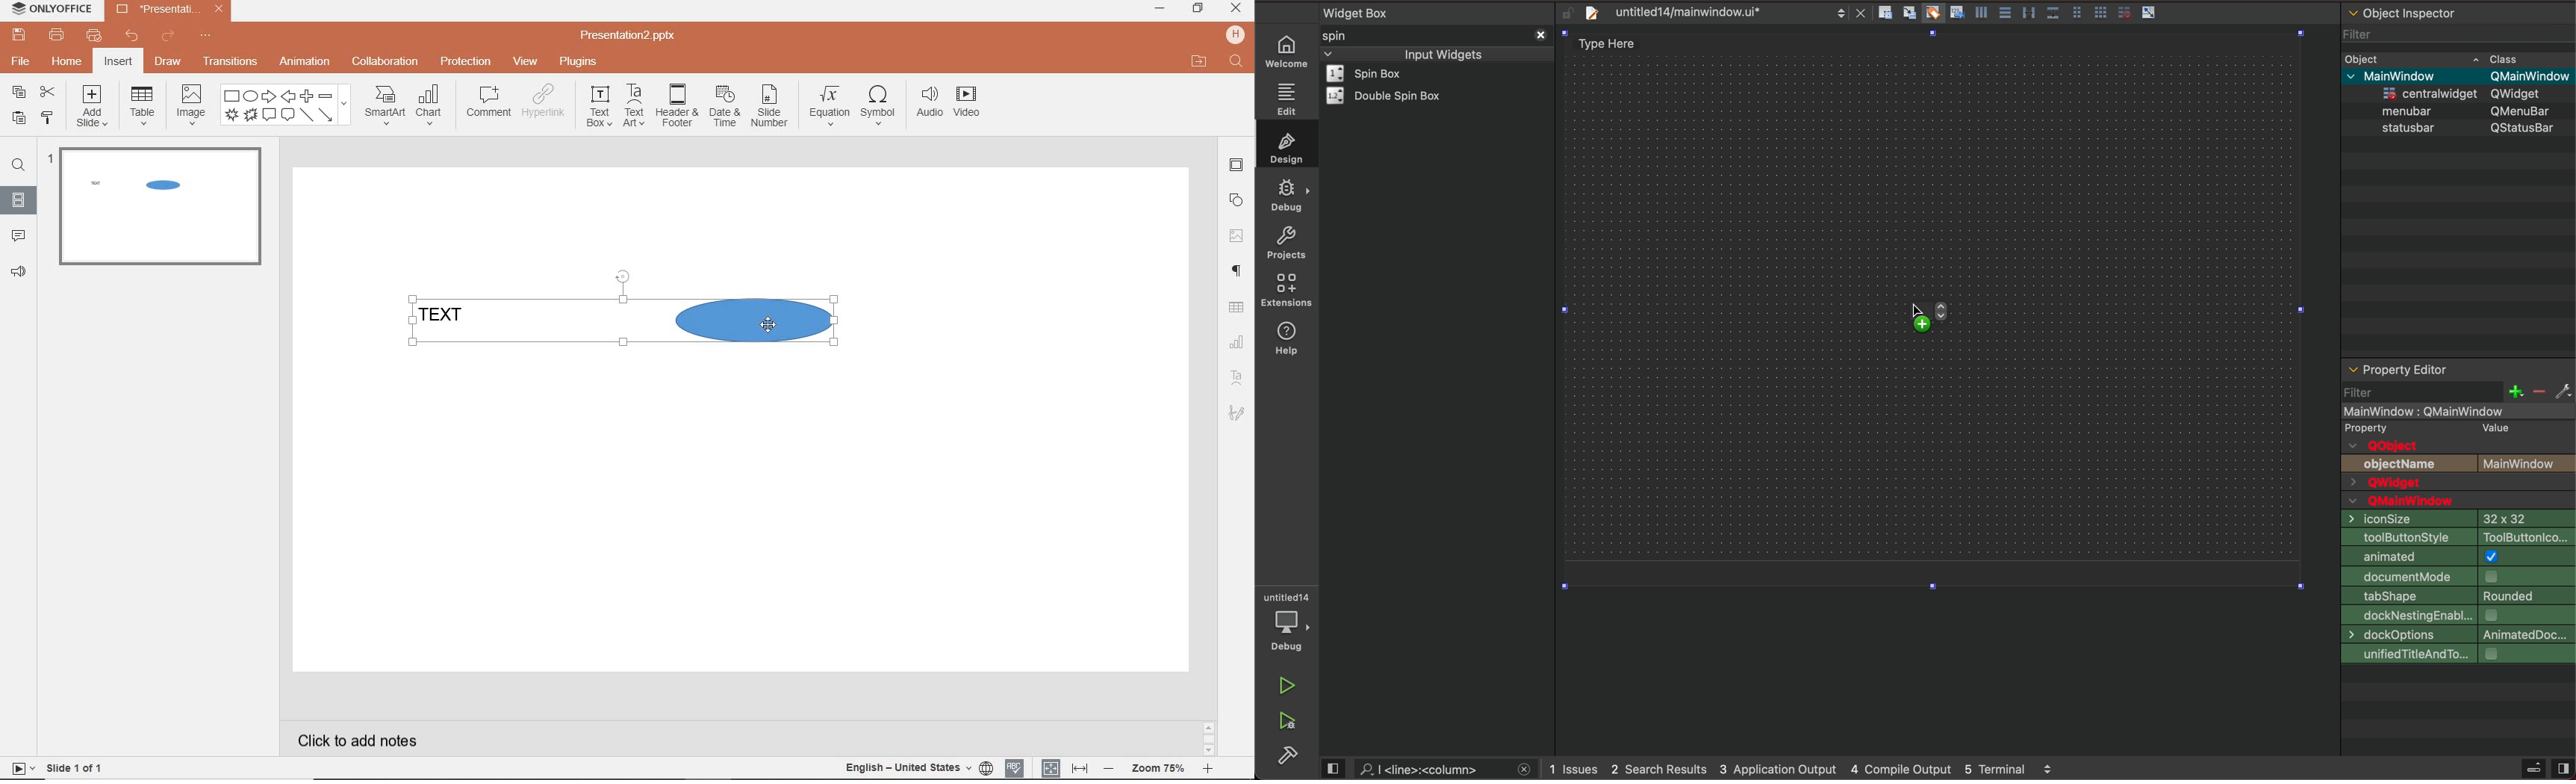 The width and height of the screenshot is (2576, 784). I want to click on , so click(2524, 110).